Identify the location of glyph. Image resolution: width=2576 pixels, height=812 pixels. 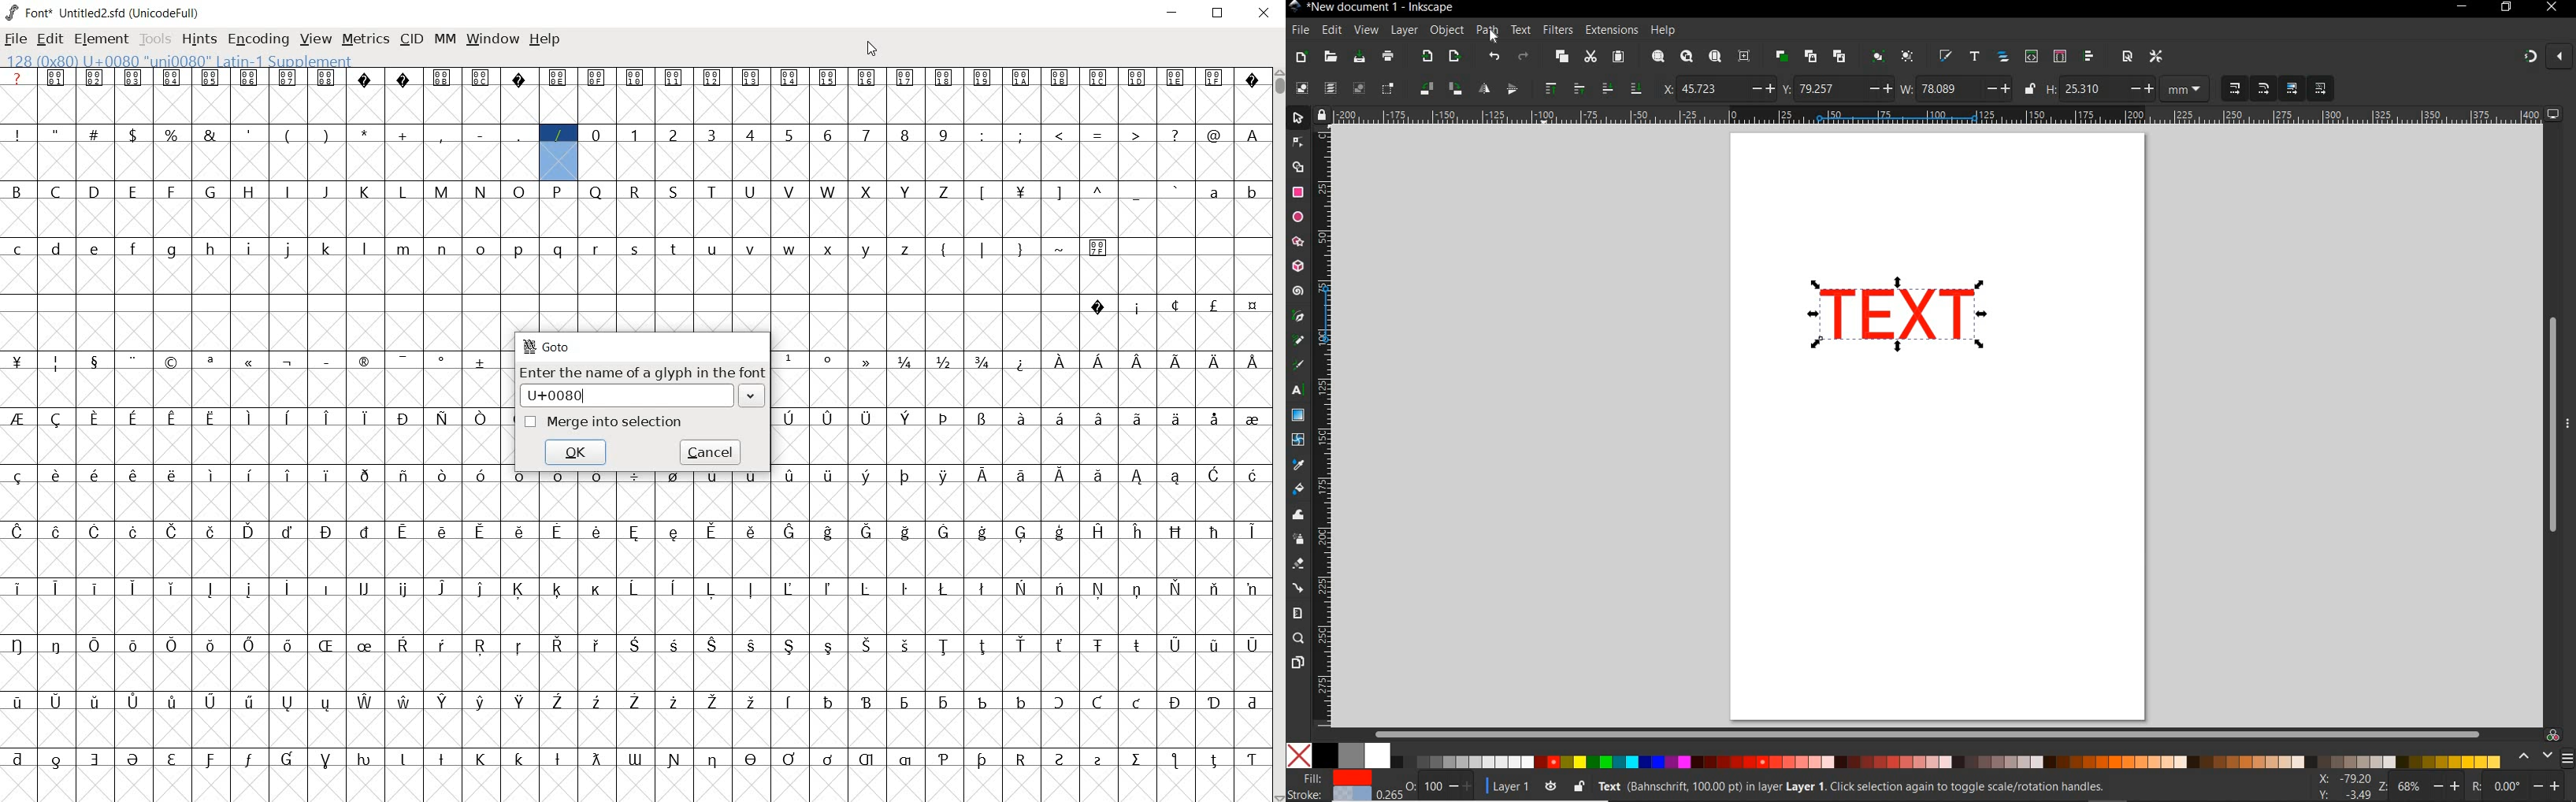
(132, 589).